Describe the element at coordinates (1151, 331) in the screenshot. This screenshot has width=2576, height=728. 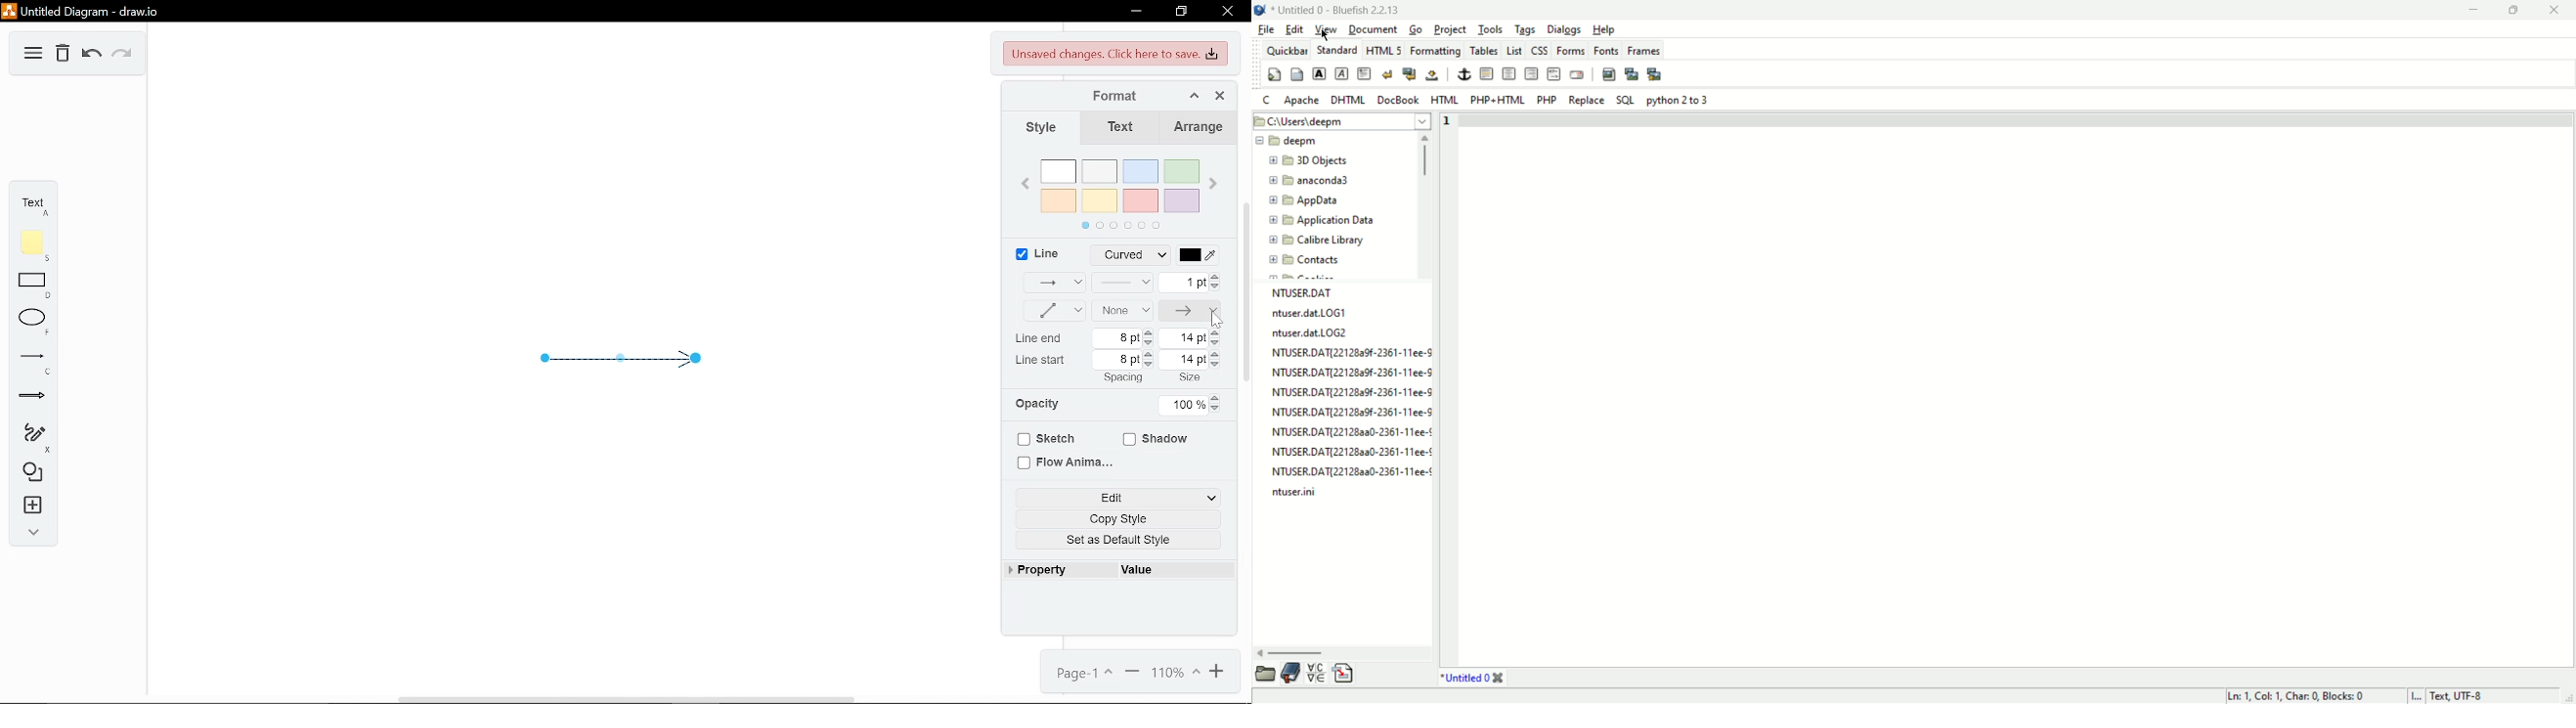
I see `Increase LIne end spacing` at that location.